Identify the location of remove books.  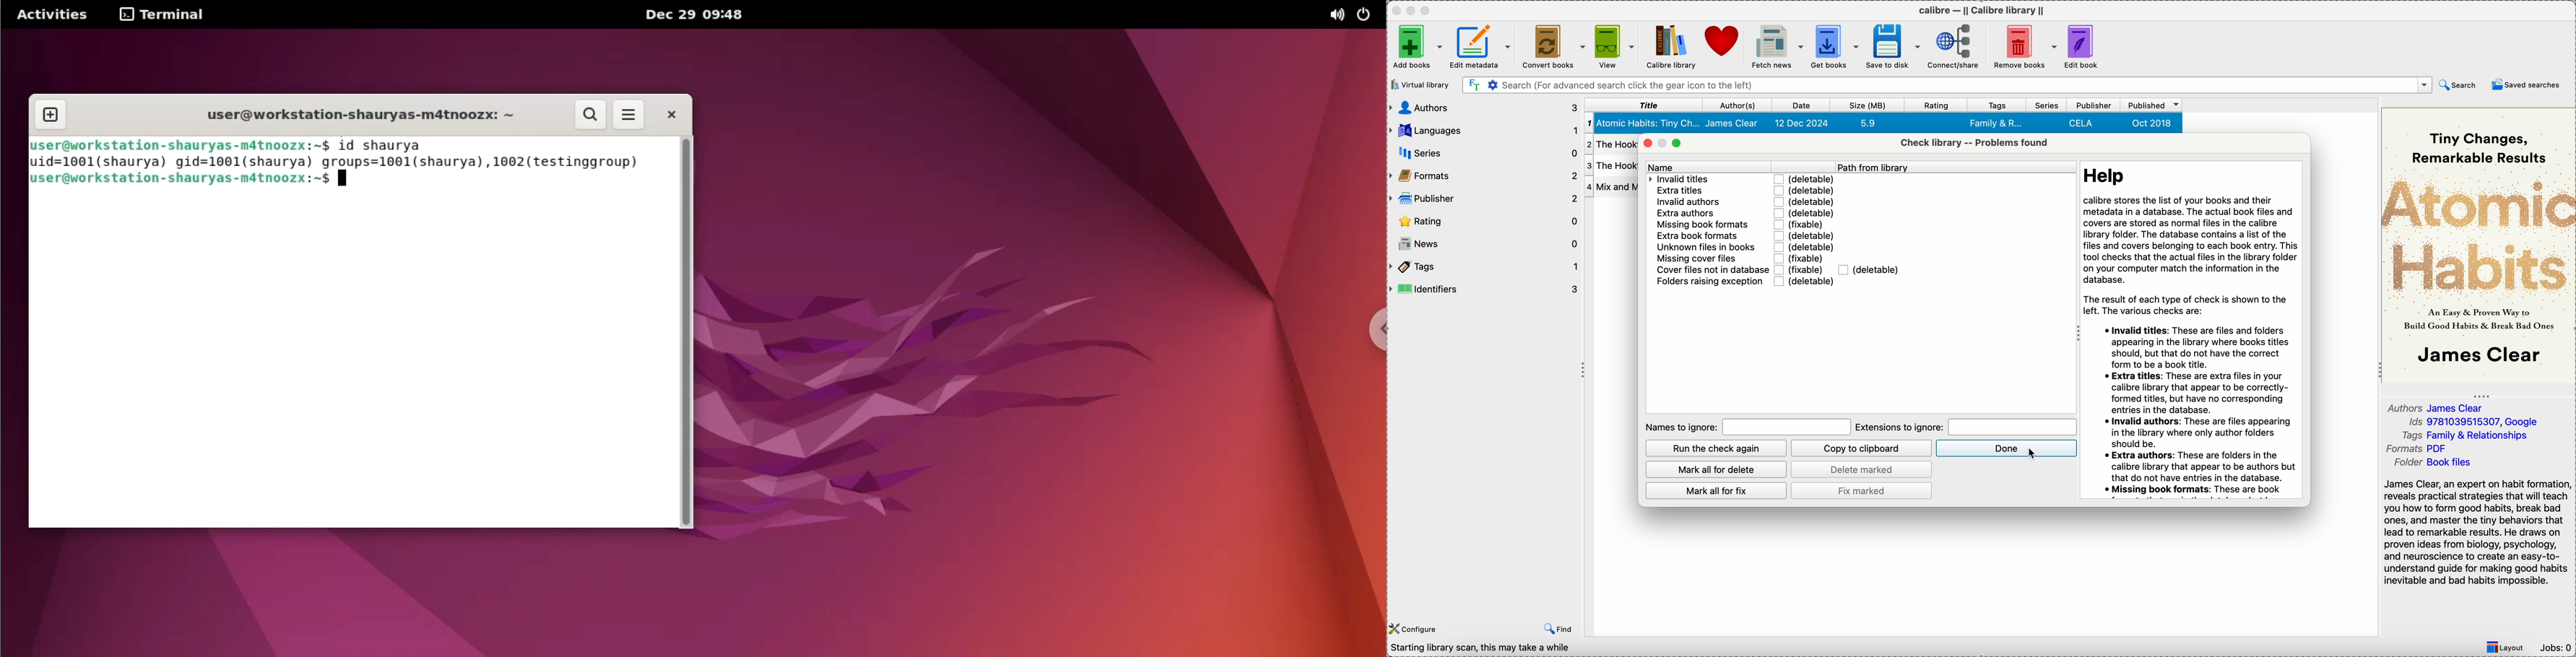
(2024, 46).